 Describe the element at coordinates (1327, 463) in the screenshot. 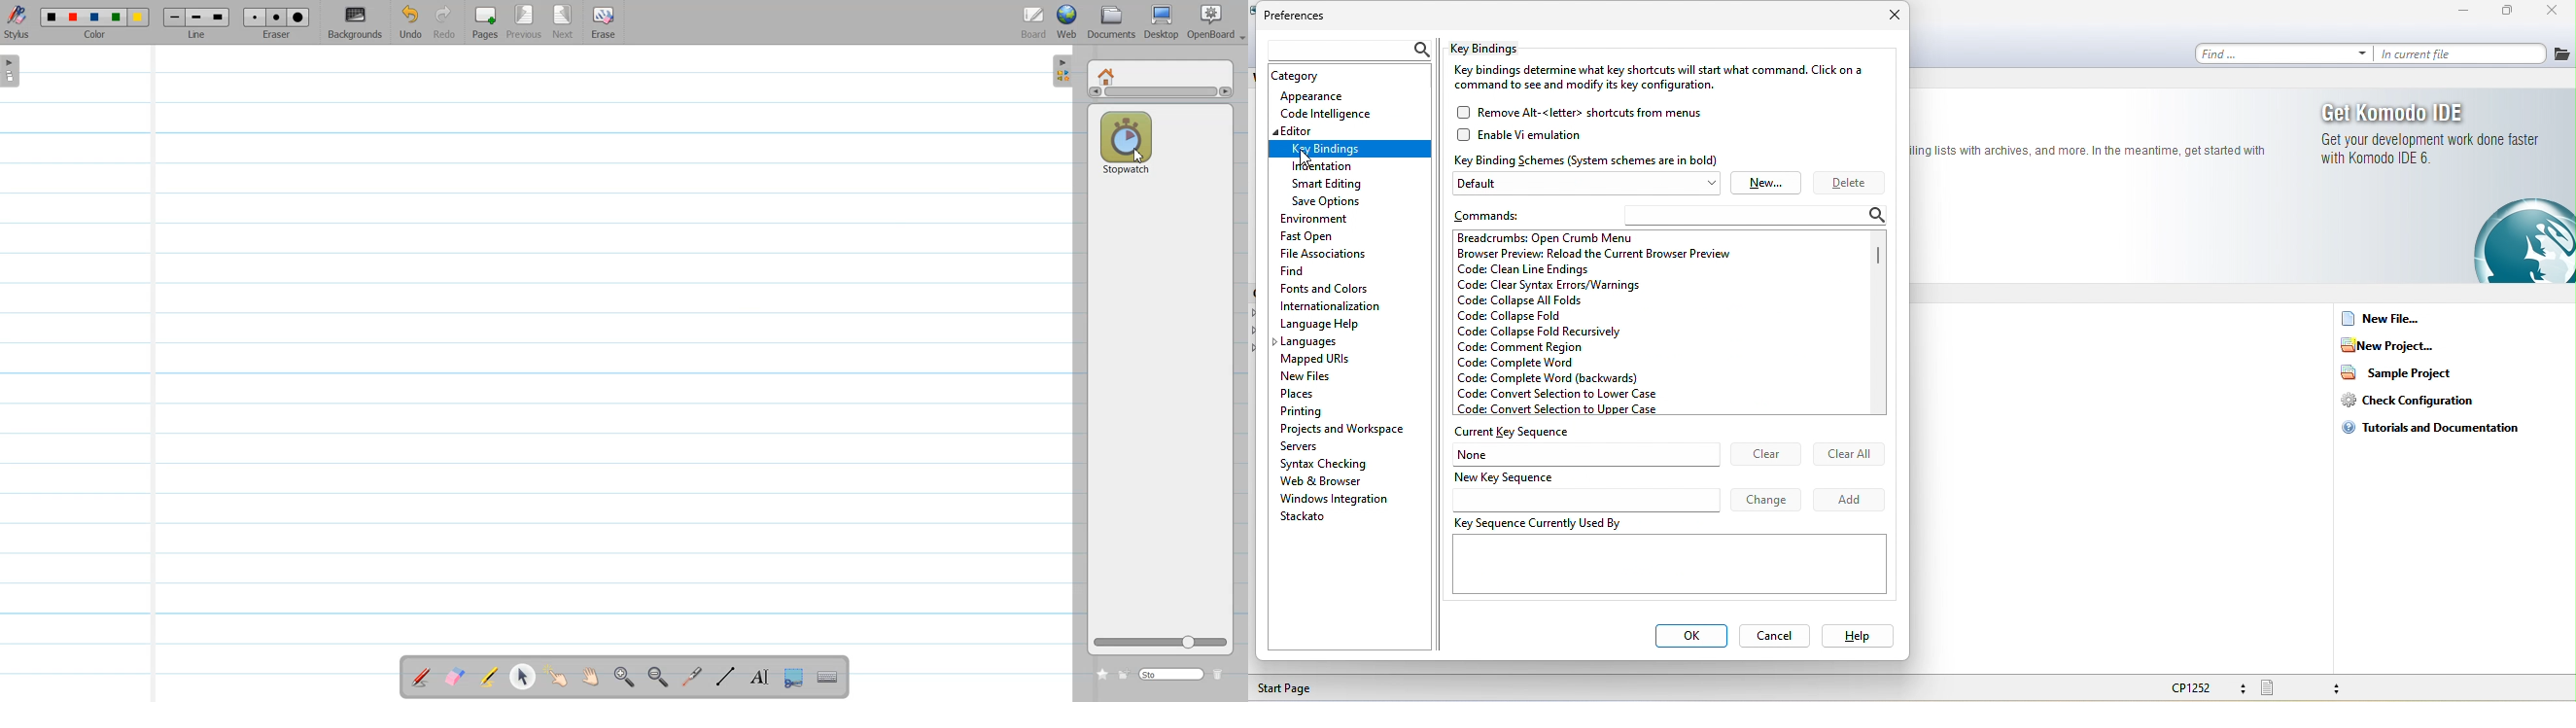

I see `syntax checking` at that location.